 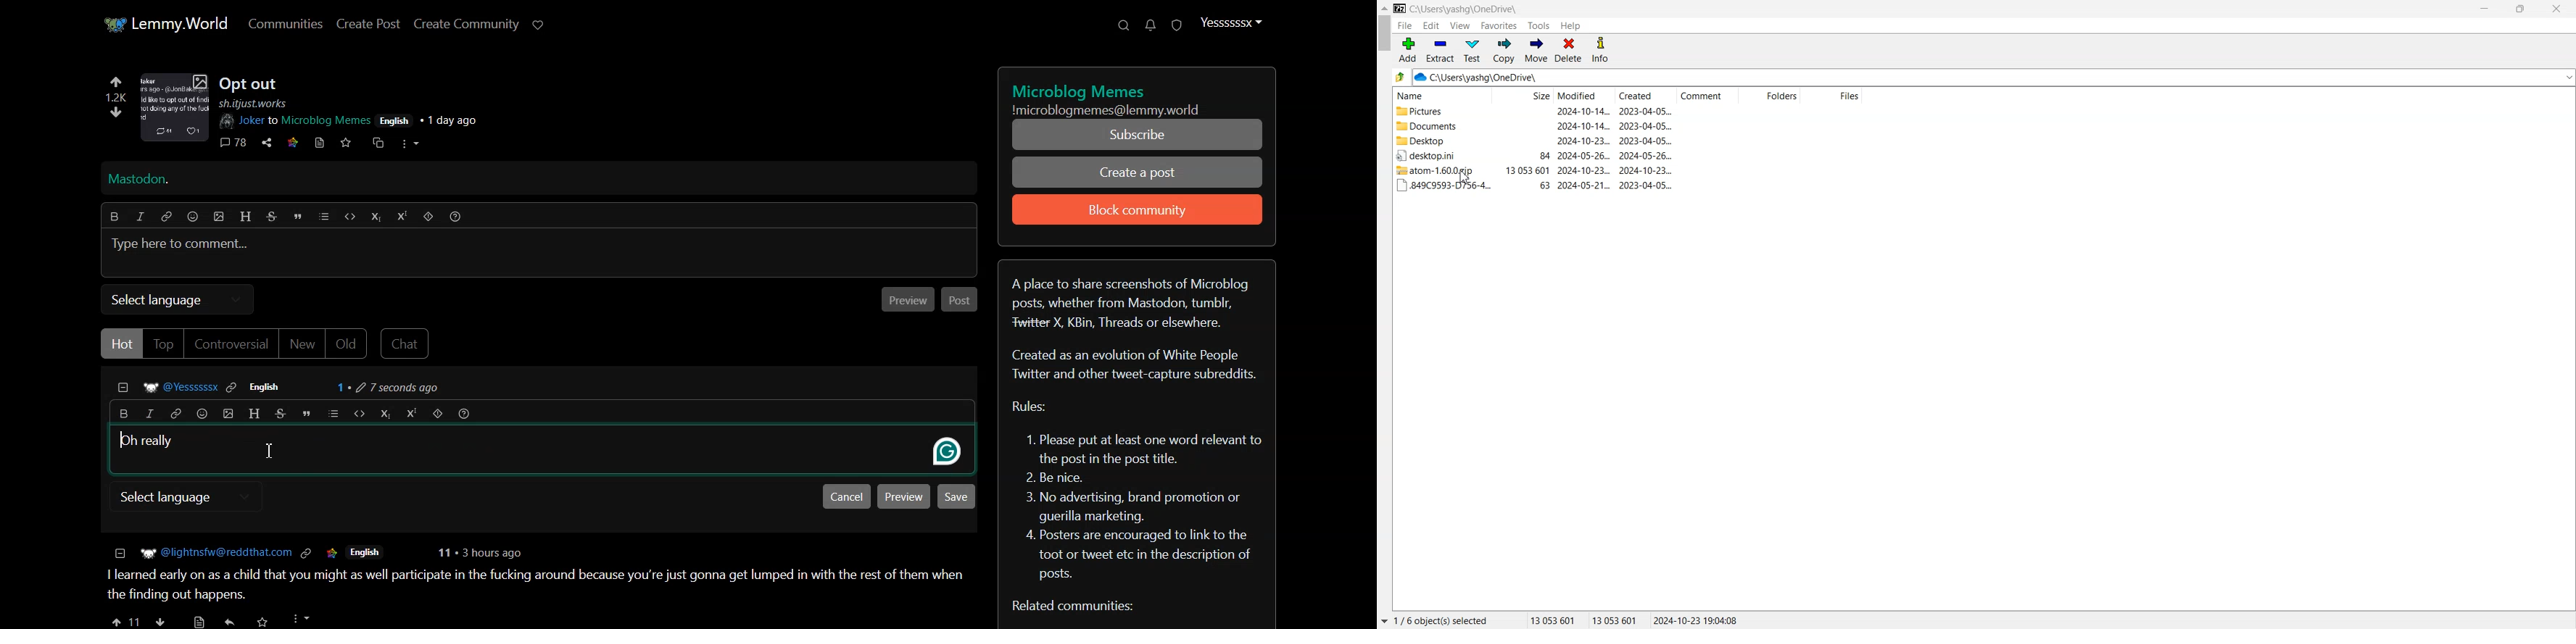 What do you see at coordinates (1443, 186) in the screenshot?
I see `.894c File` at bounding box center [1443, 186].